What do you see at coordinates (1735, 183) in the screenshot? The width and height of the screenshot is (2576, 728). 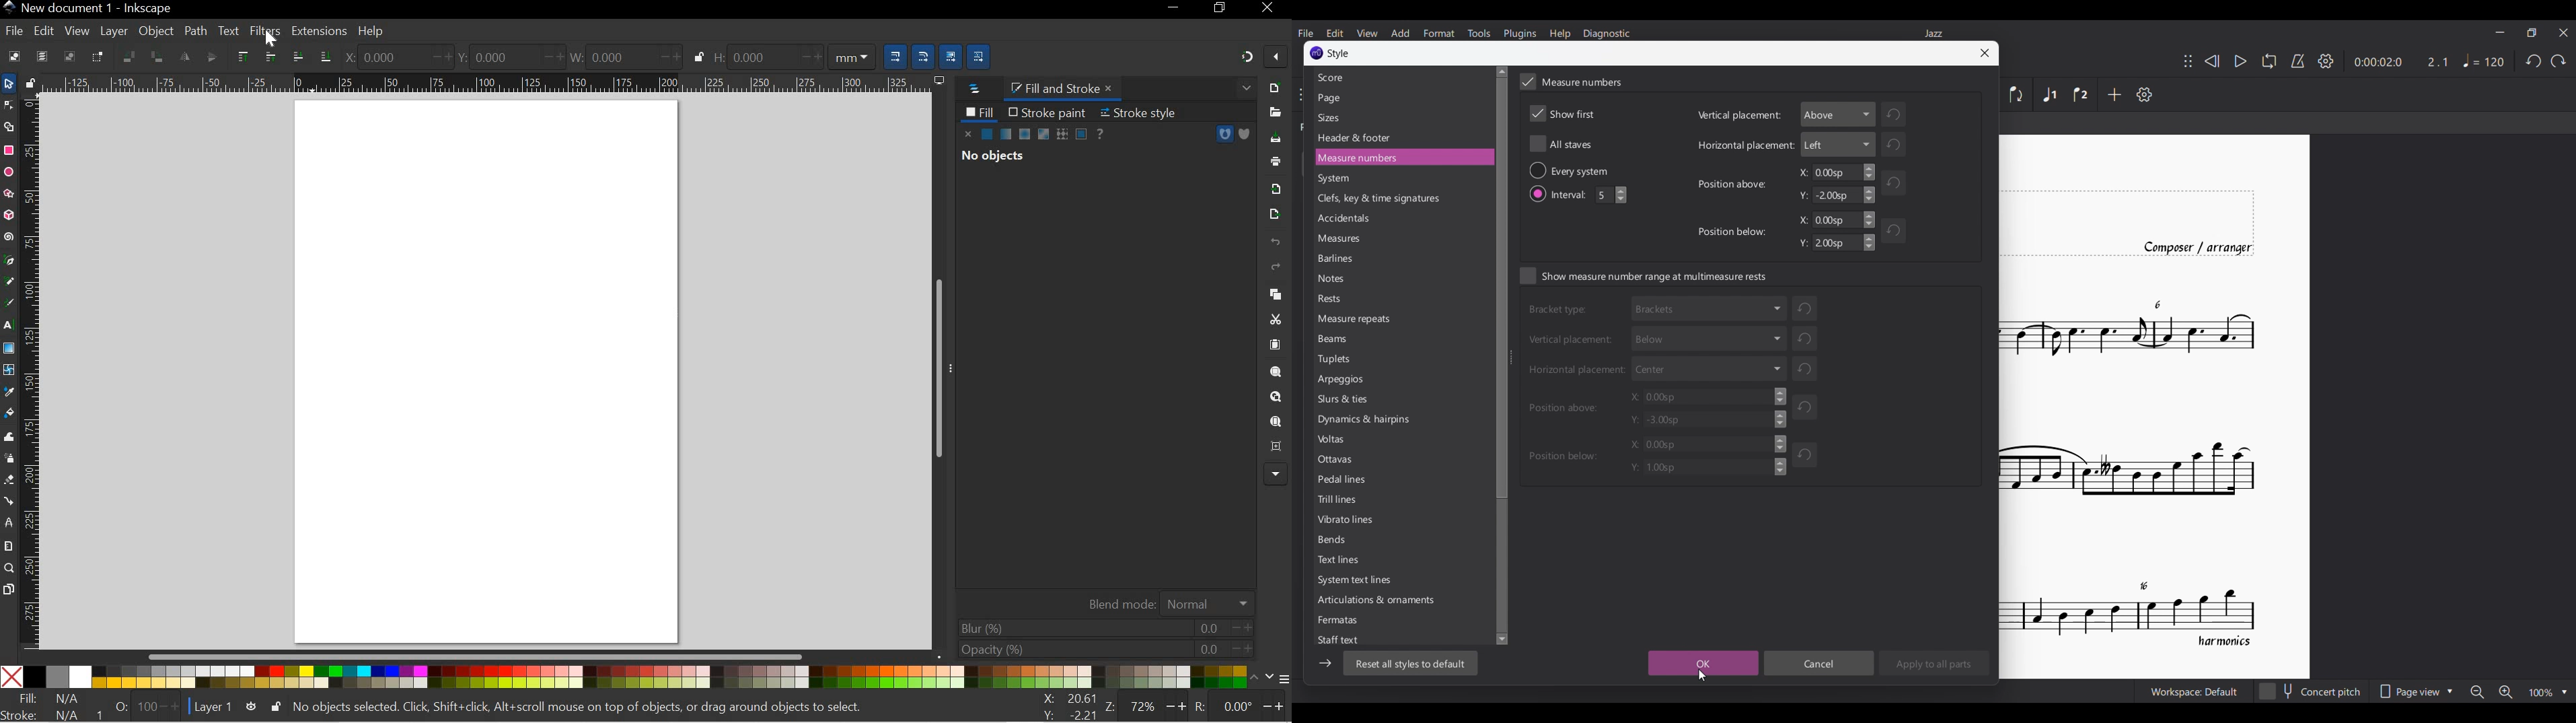 I see `Position above` at bounding box center [1735, 183].